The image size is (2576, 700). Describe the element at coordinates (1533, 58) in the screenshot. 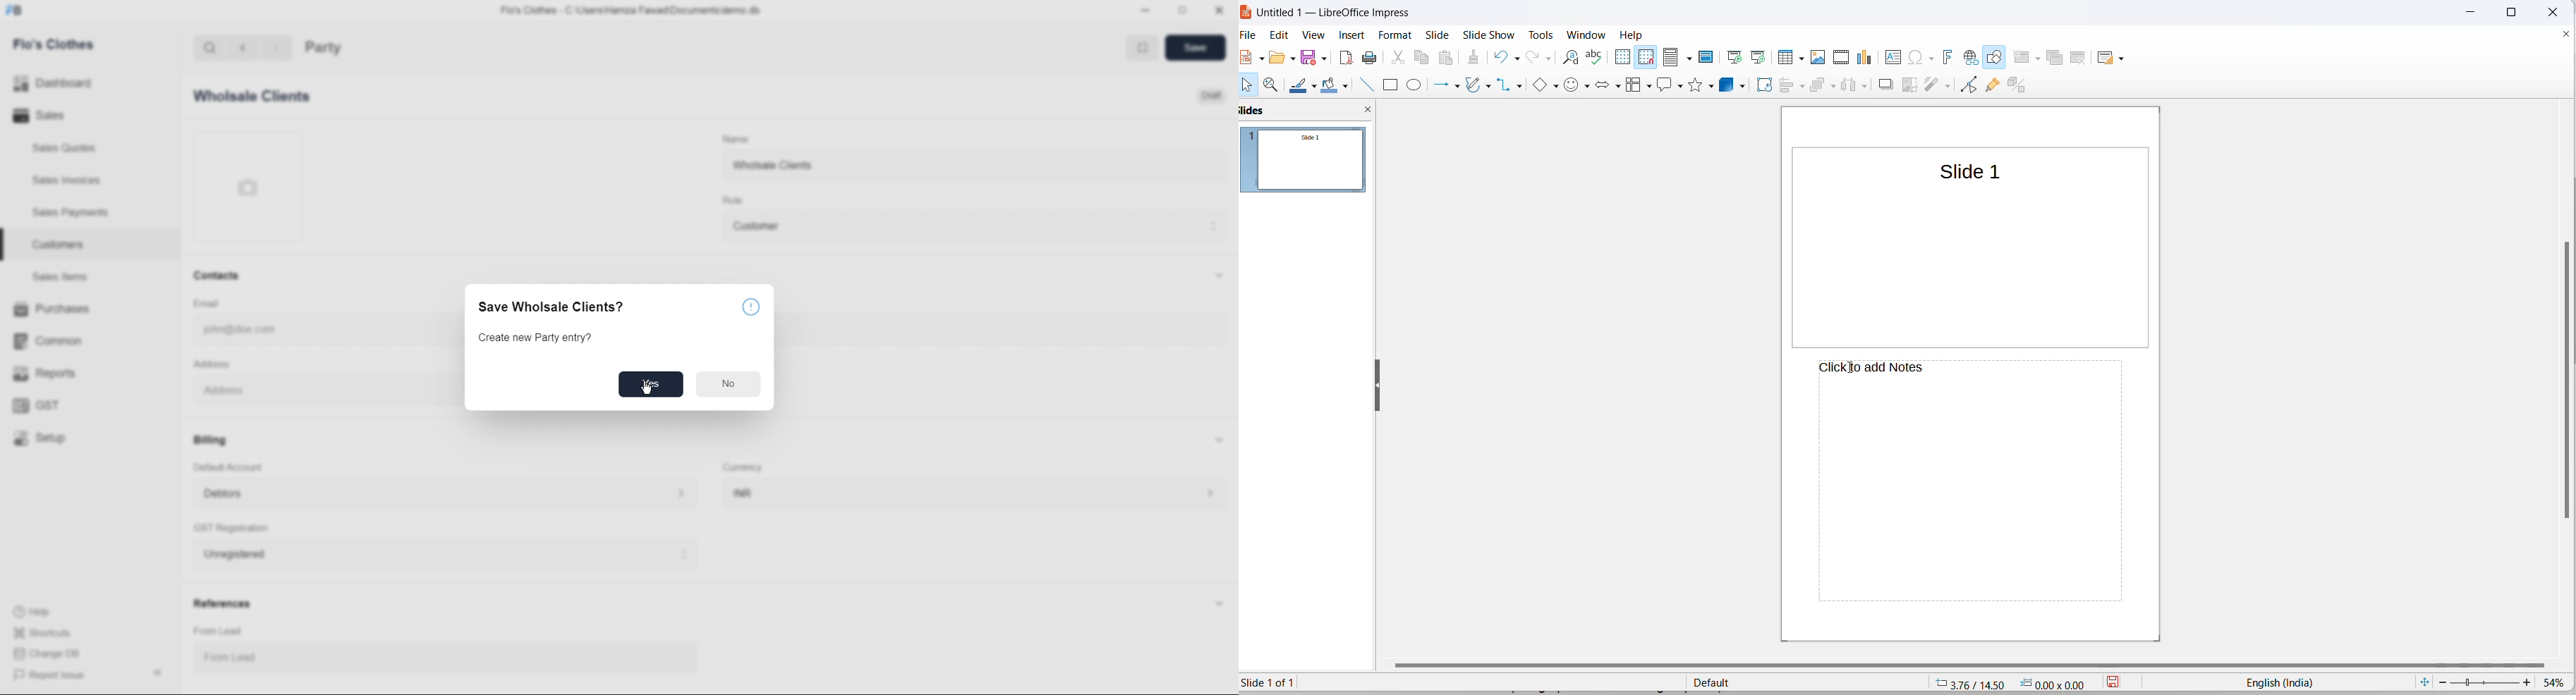

I see `redo ` at that location.